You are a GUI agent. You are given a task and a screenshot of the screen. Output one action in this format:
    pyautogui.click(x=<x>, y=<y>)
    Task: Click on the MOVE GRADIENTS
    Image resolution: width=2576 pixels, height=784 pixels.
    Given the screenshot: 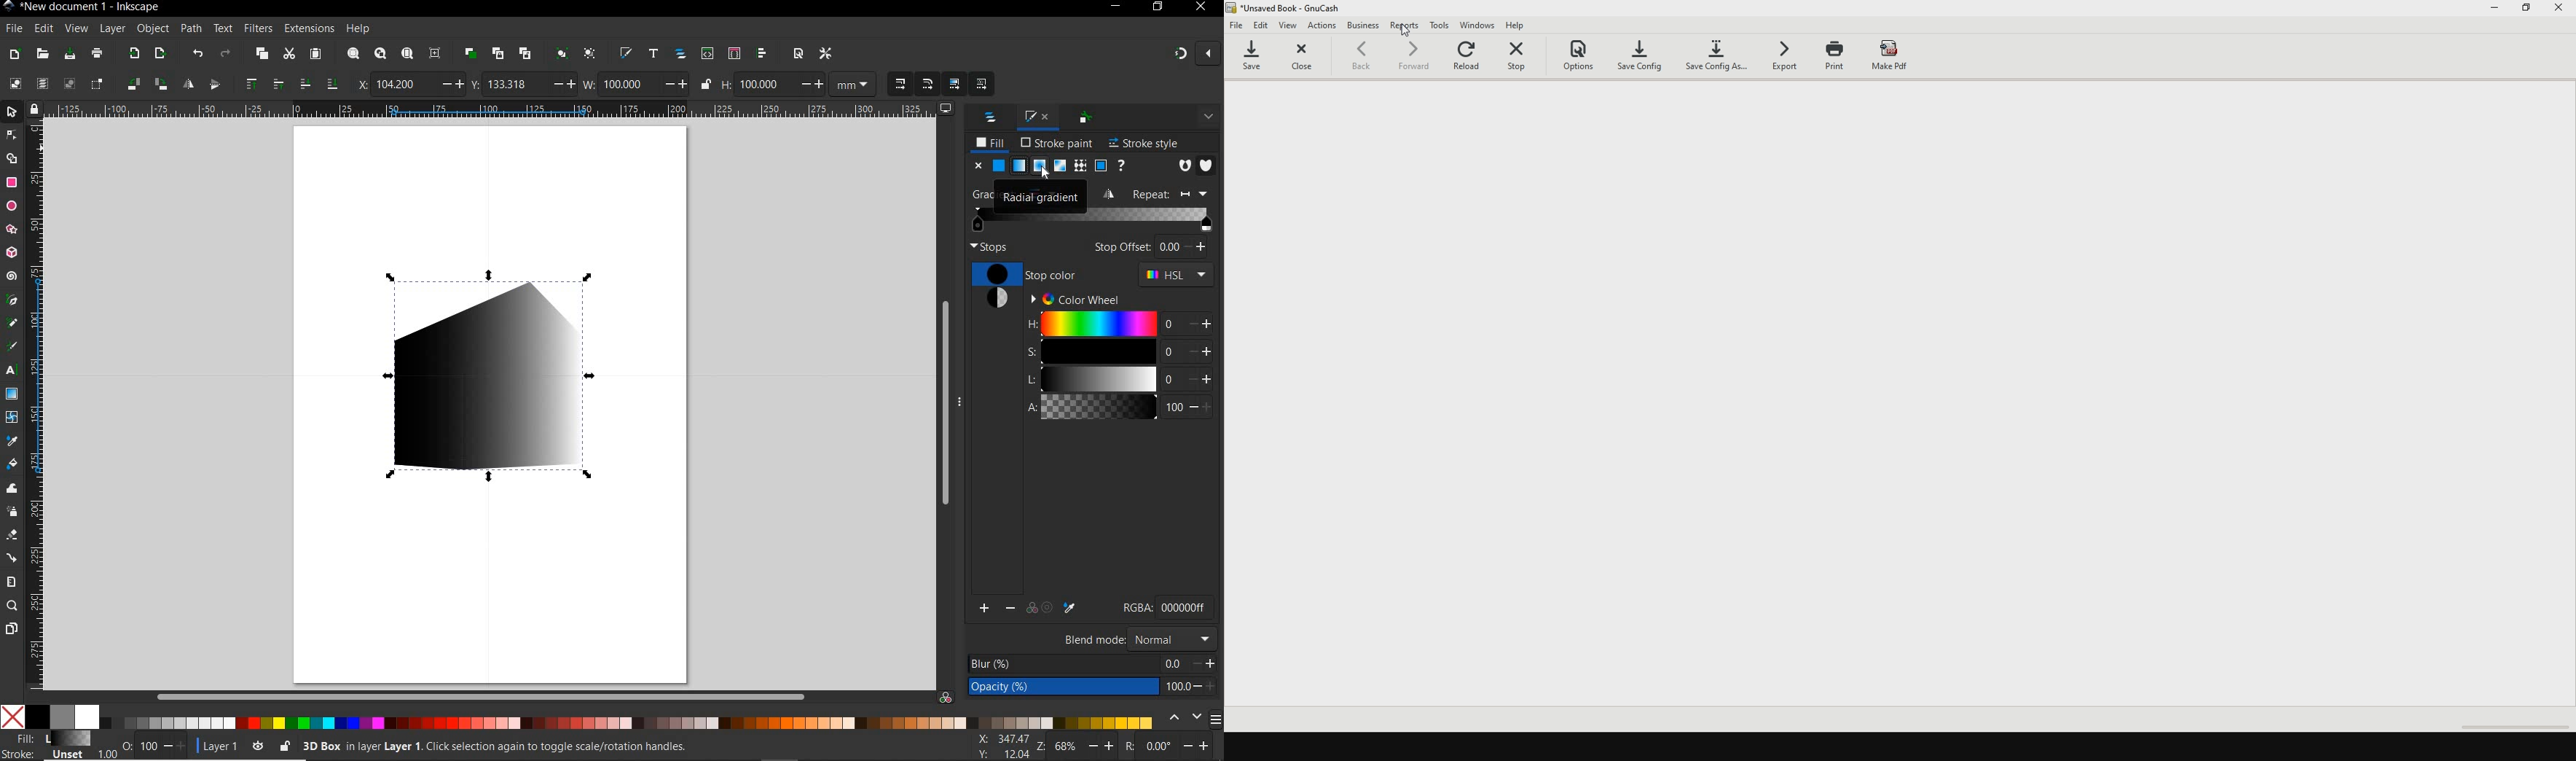 What is the action you would take?
    pyautogui.click(x=954, y=83)
    